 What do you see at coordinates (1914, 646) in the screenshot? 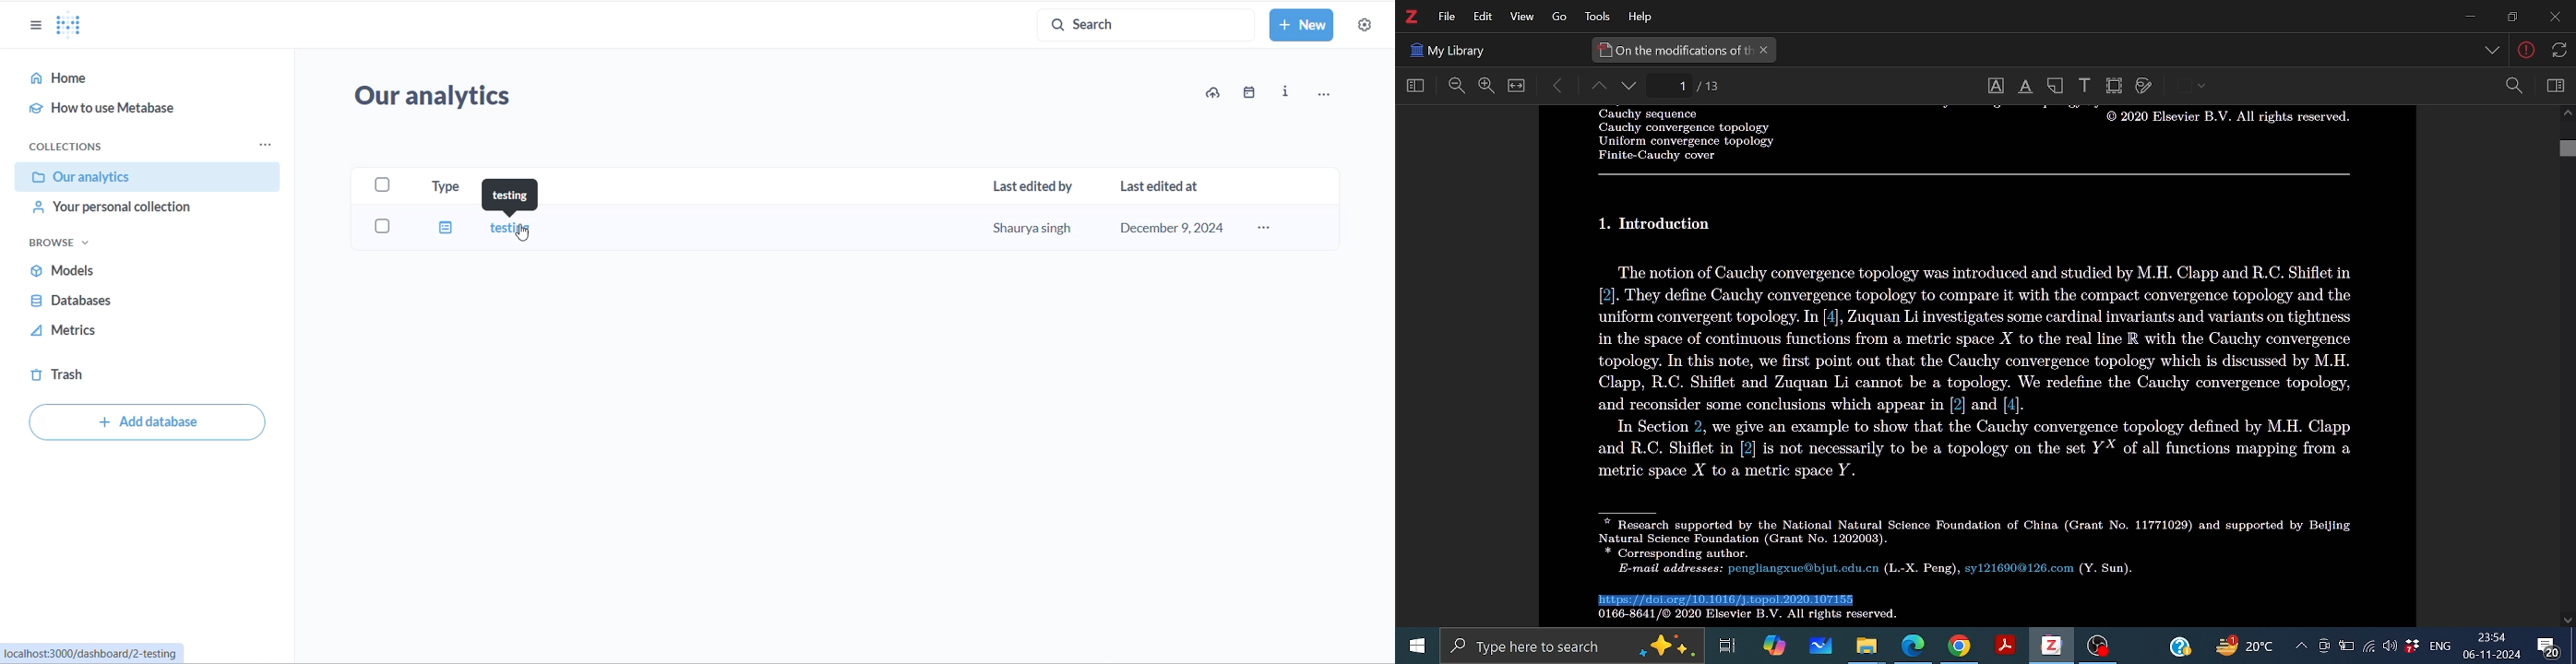
I see `Microsoft edge` at bounding box center [1914, 646].